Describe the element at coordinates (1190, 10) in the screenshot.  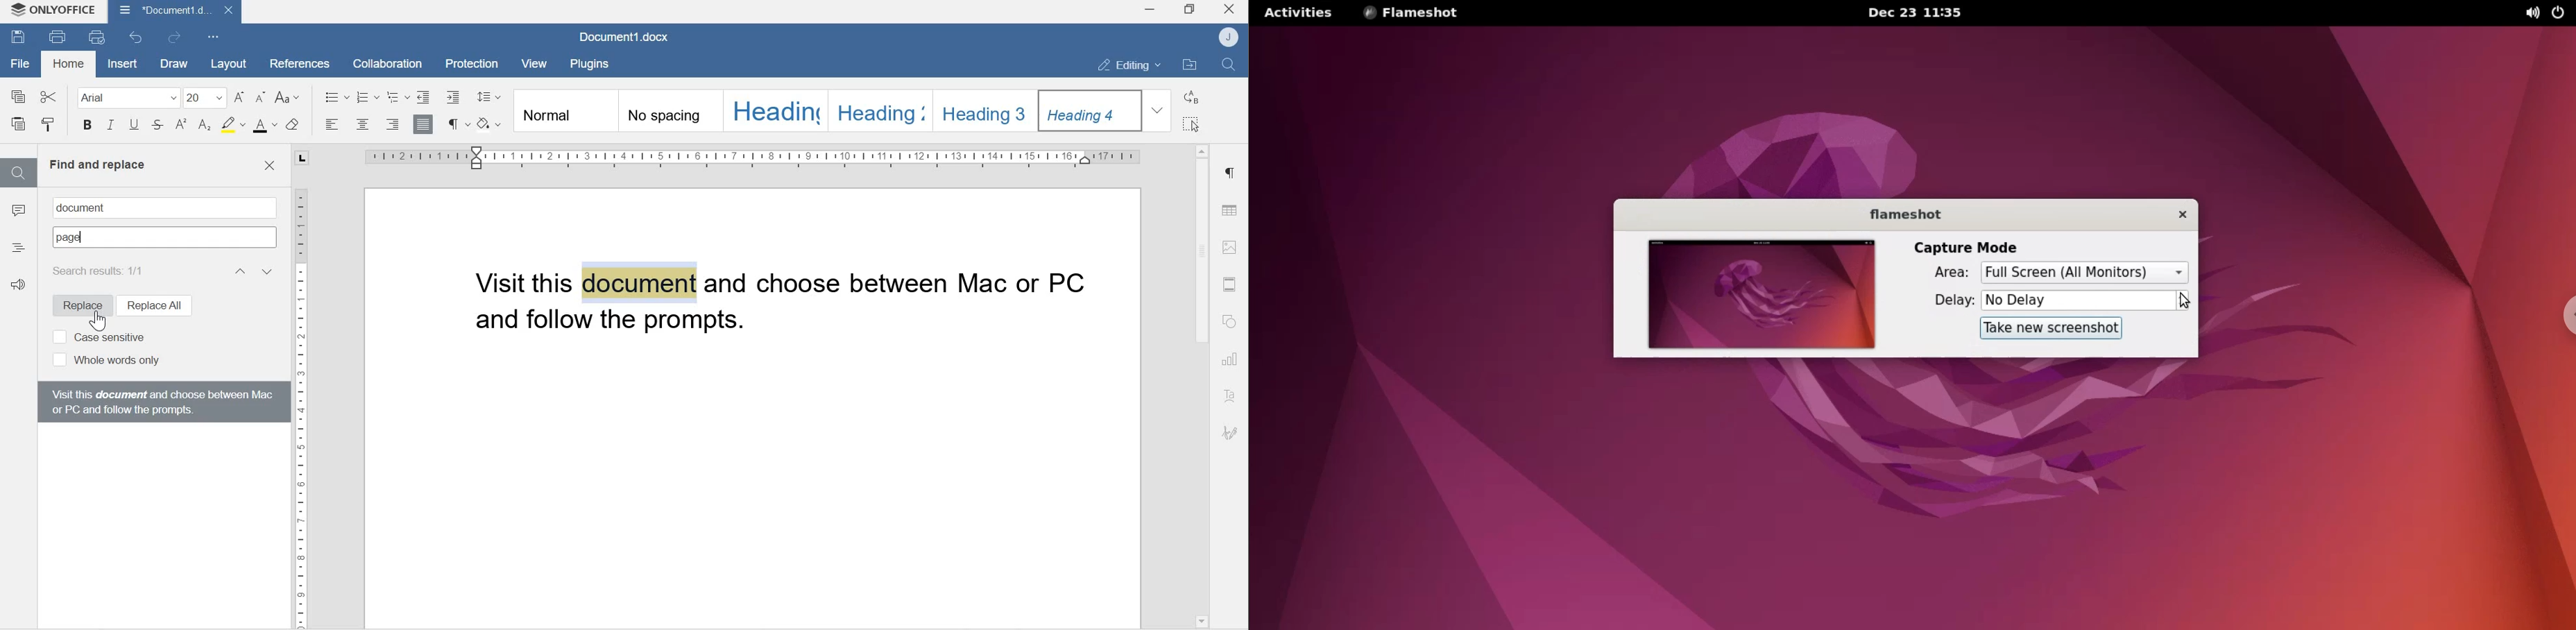
I see `Maximize` at that location.